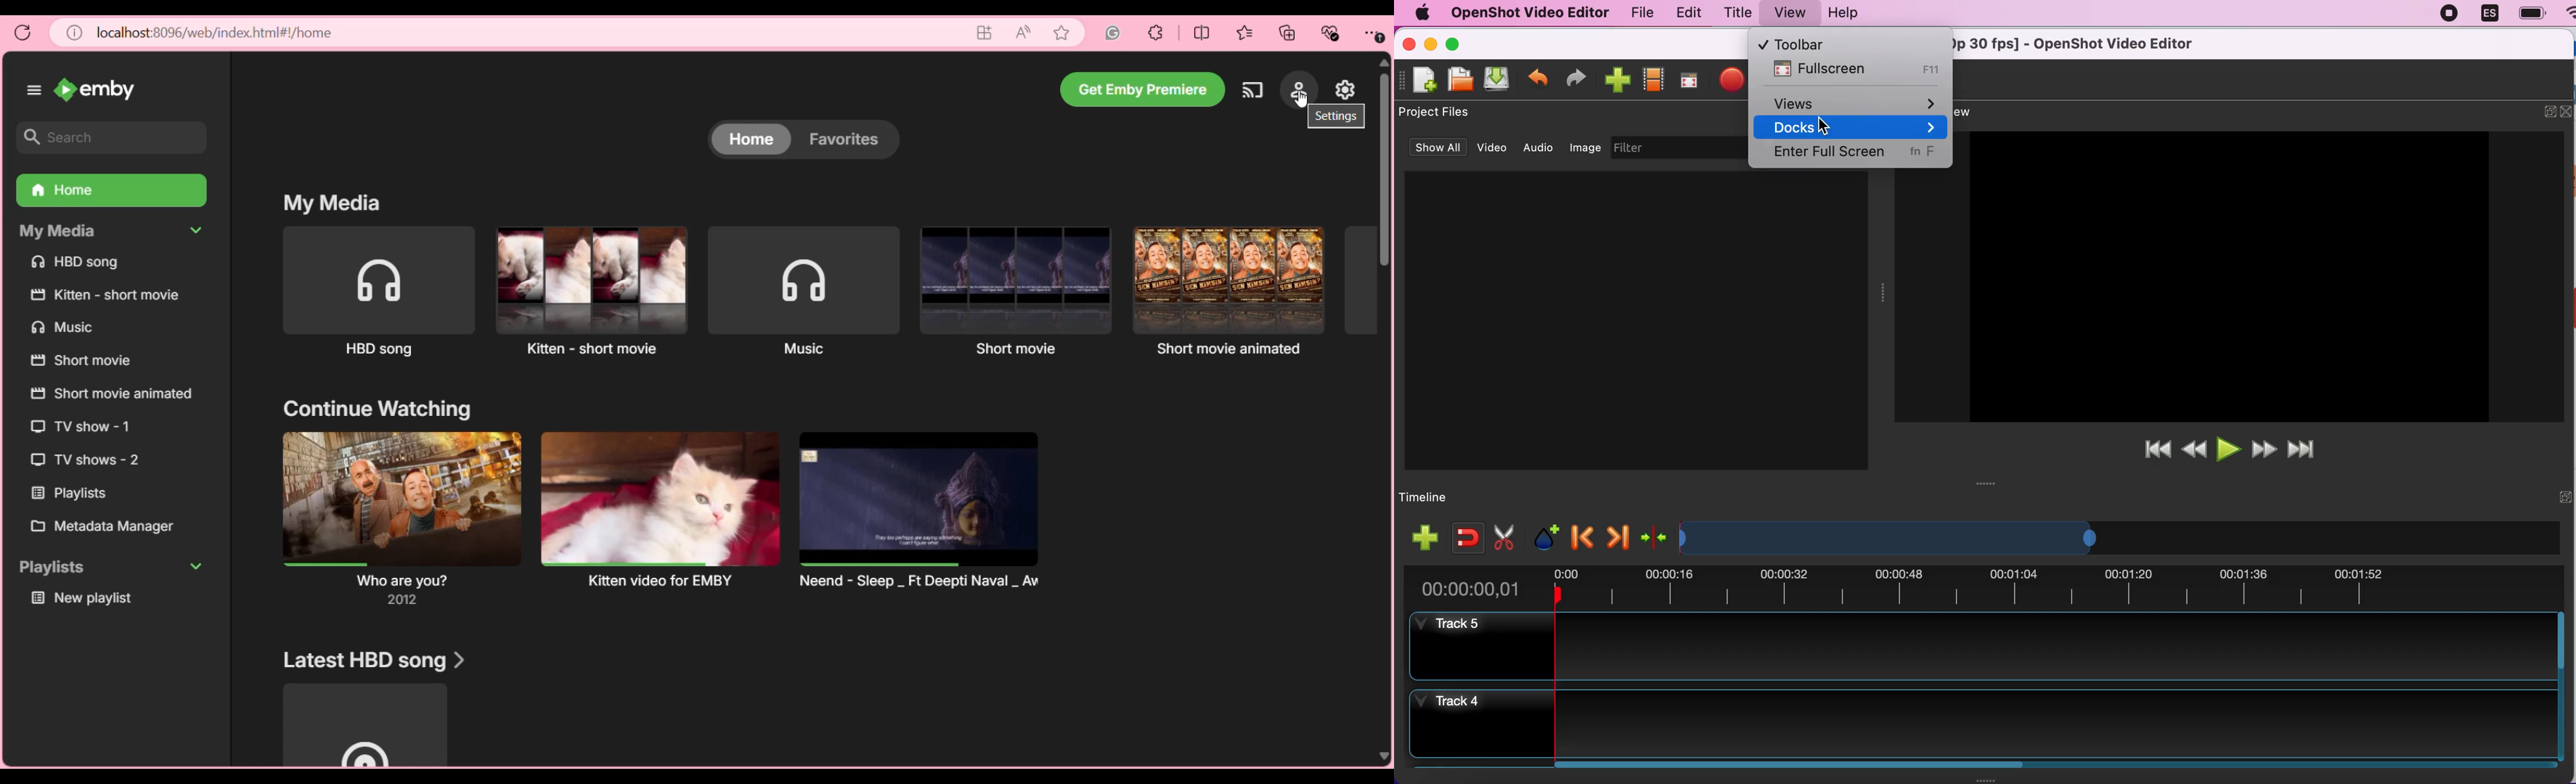 This screenshot has height=784, width=2576. Describe the element at coordinates (1586, 146) in the screenshot. I see `image` at that location.